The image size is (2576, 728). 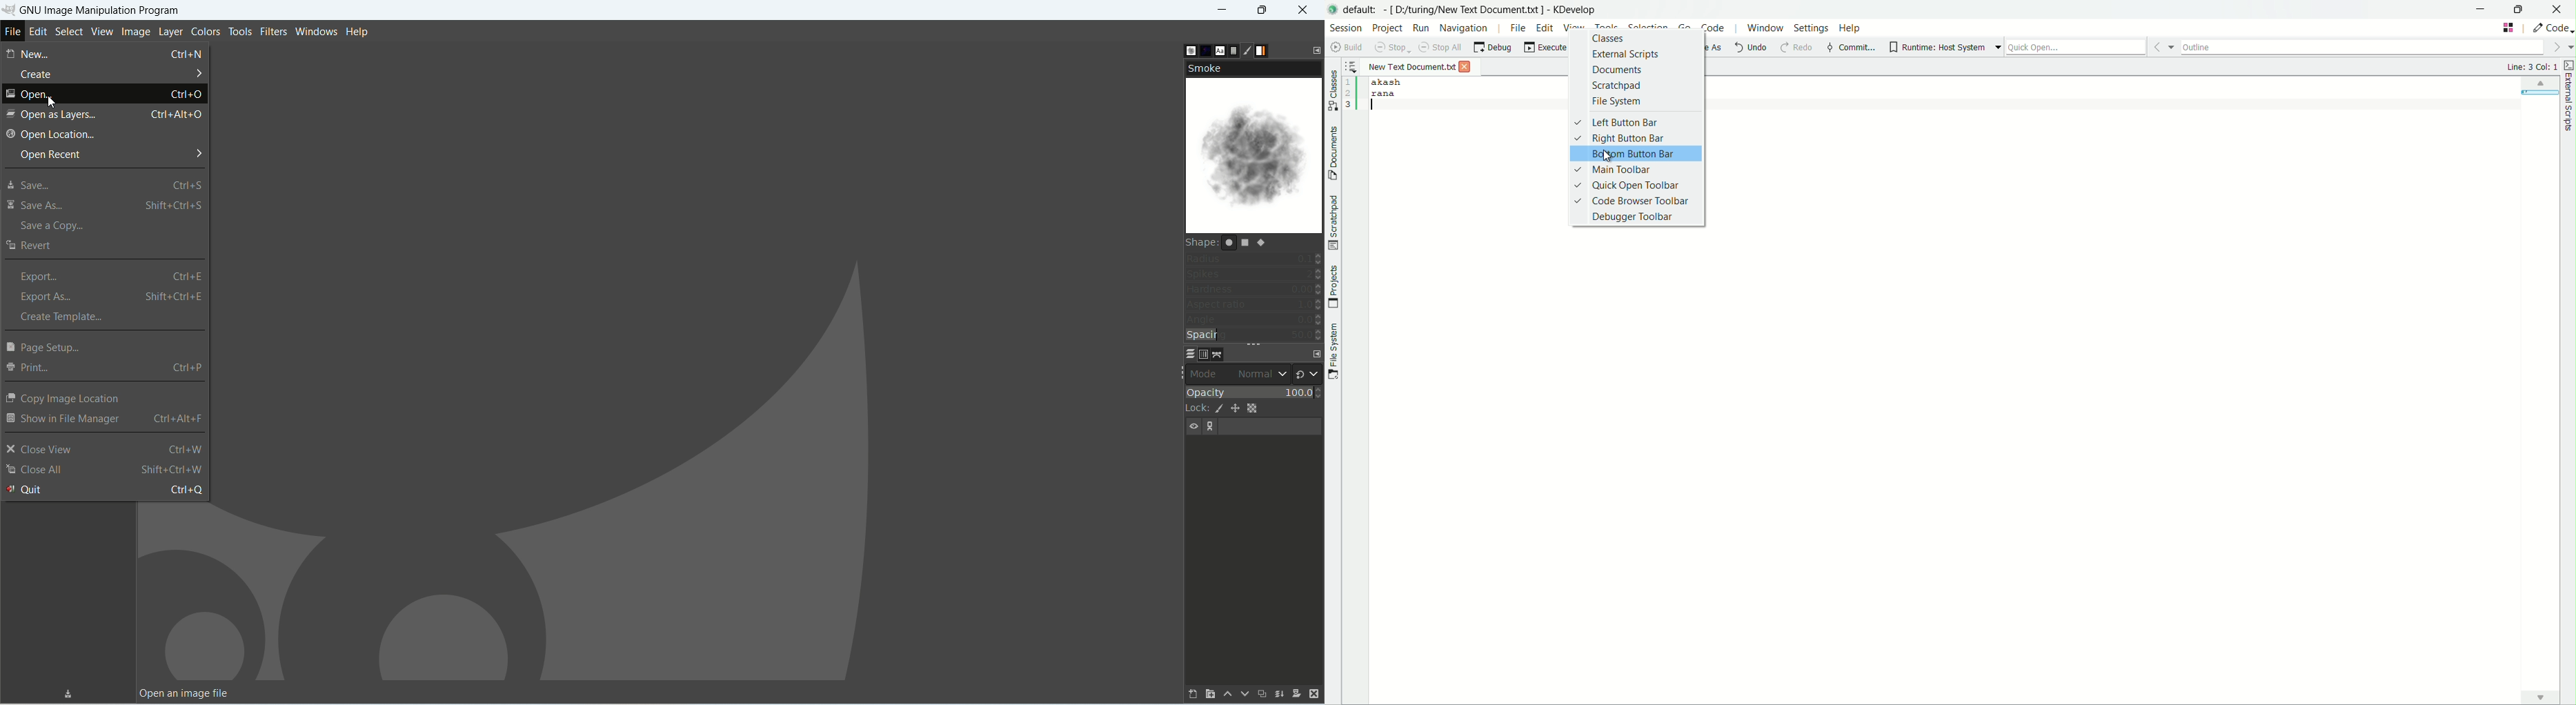 What do you see at coordinates (1628, 185) in the screenshot?
I see `quick open toolbar` at bounding box center [1628, 185].